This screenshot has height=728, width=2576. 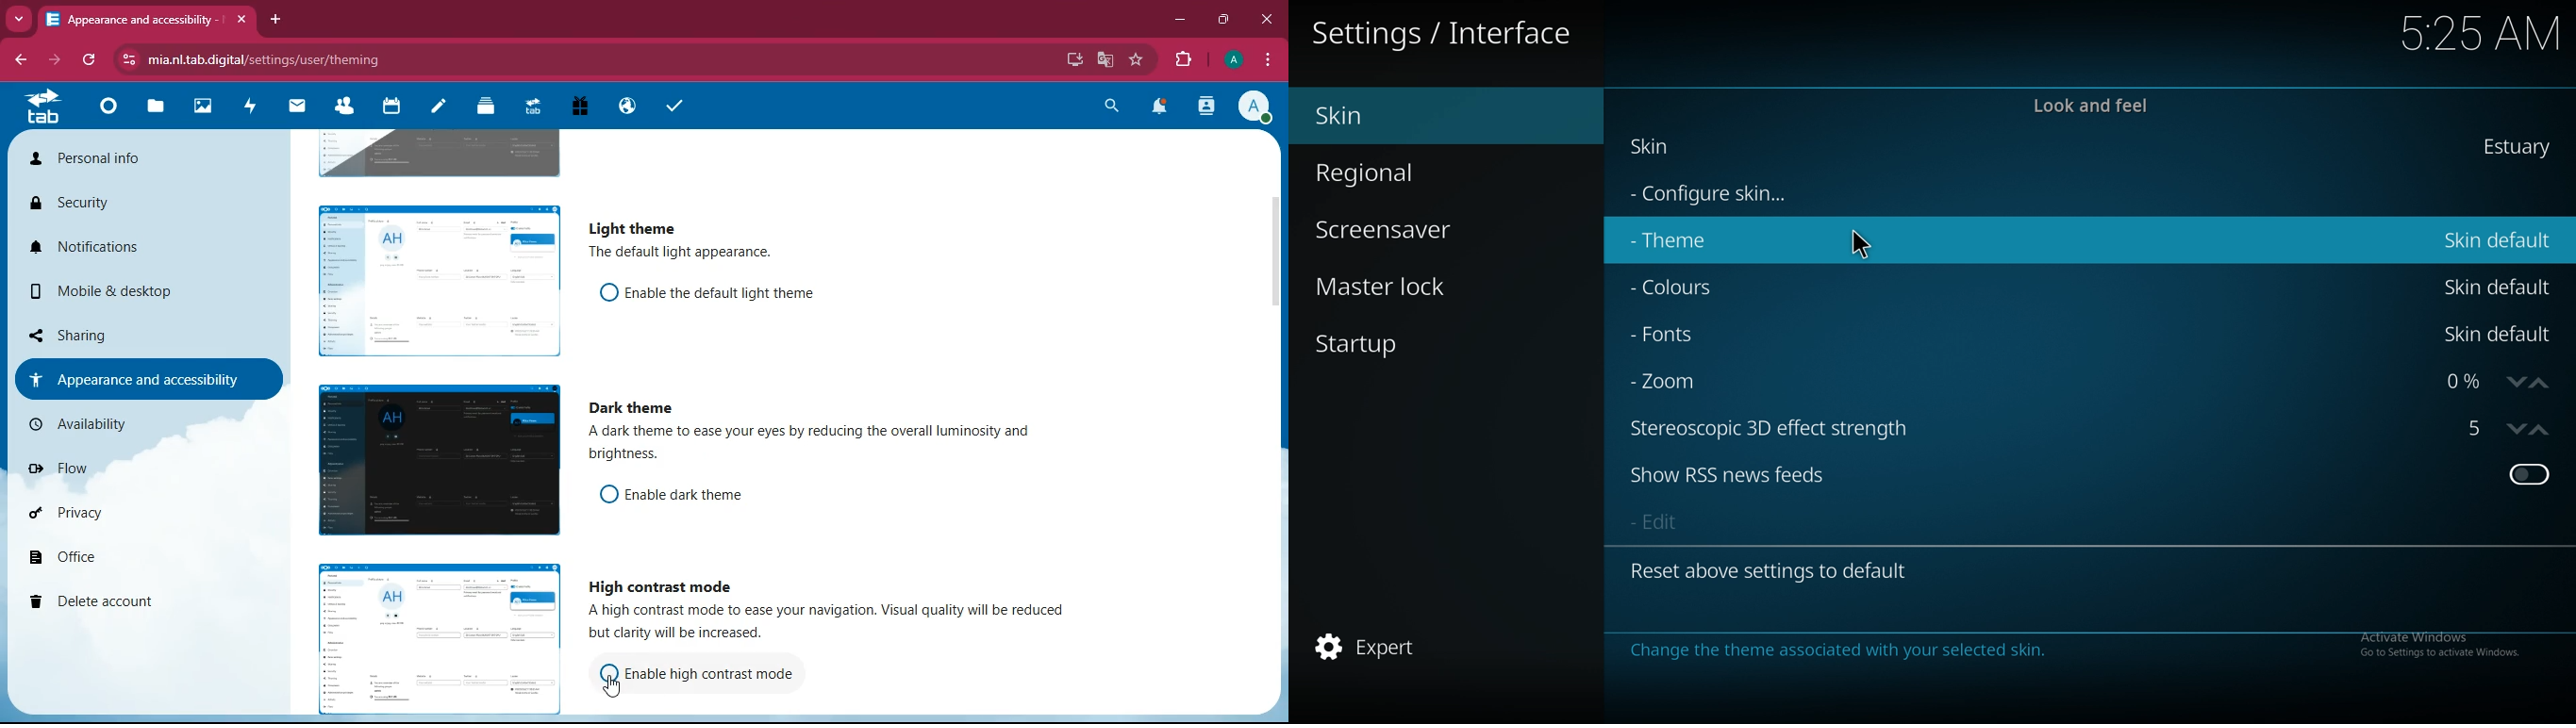 I want to click on minimize, so click(x=1182, y=23).